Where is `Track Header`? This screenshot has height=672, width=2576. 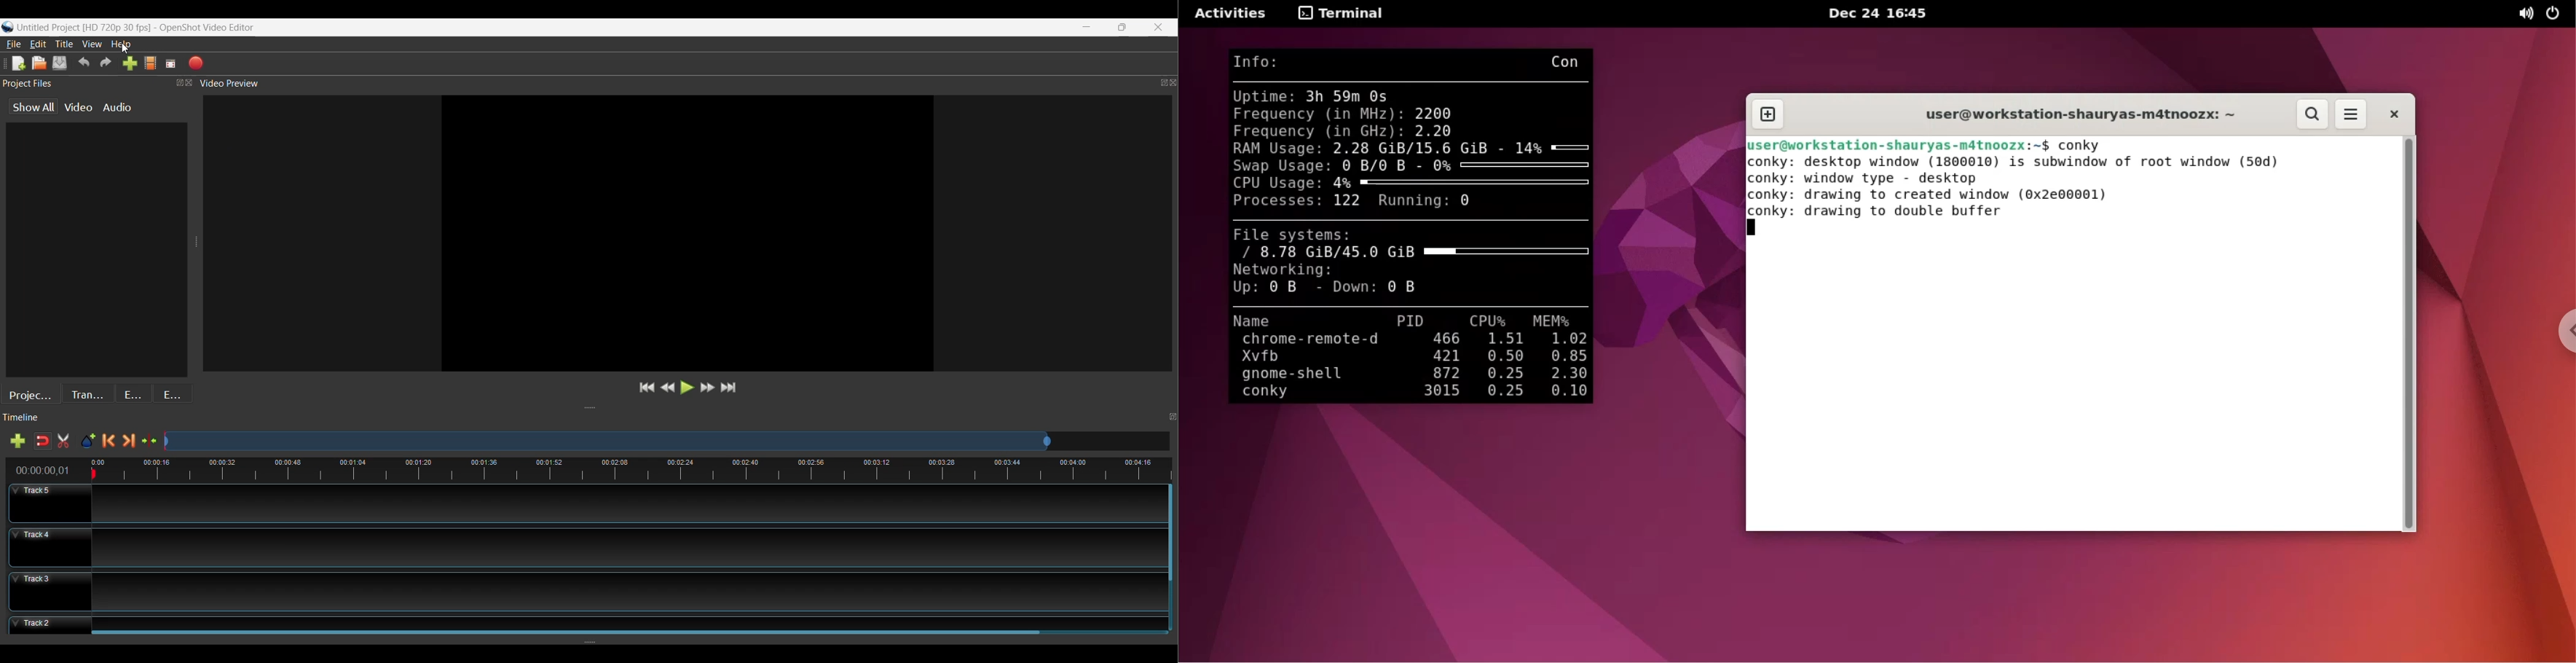 Track Header is located at coordinates (51, 503).